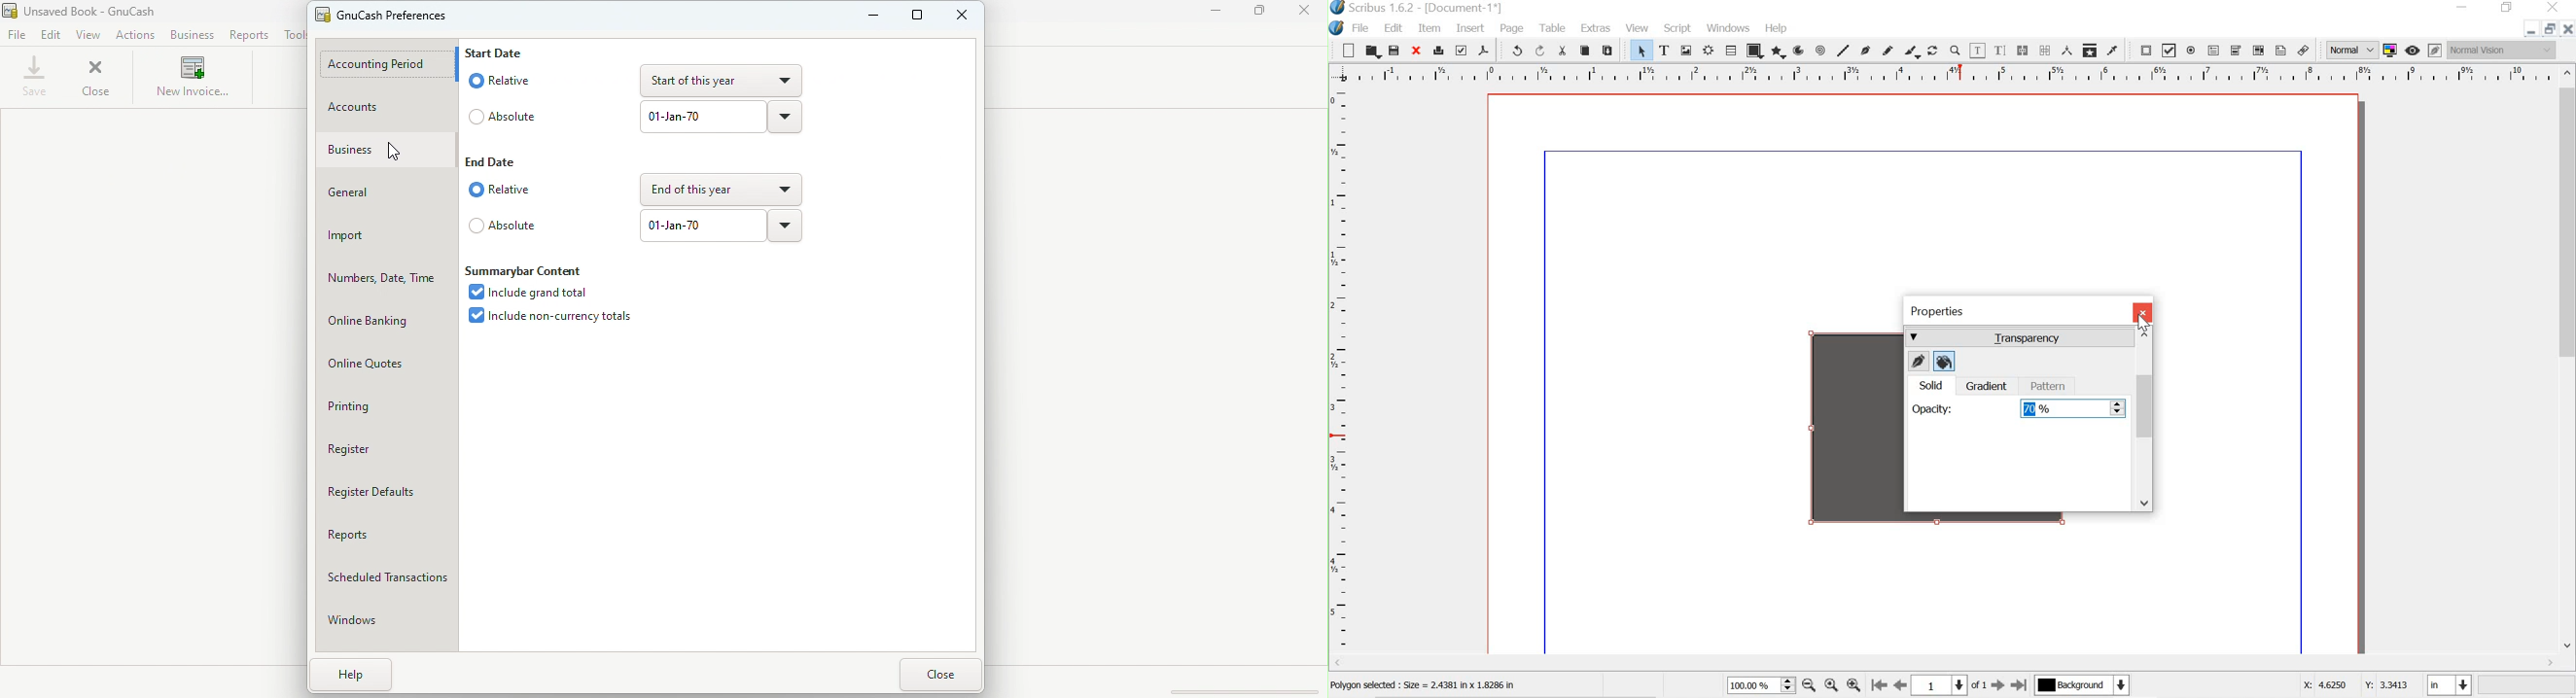  Describe the element at coordinates (1888, 51) in the screenshot. I see `freehand line` at that location.